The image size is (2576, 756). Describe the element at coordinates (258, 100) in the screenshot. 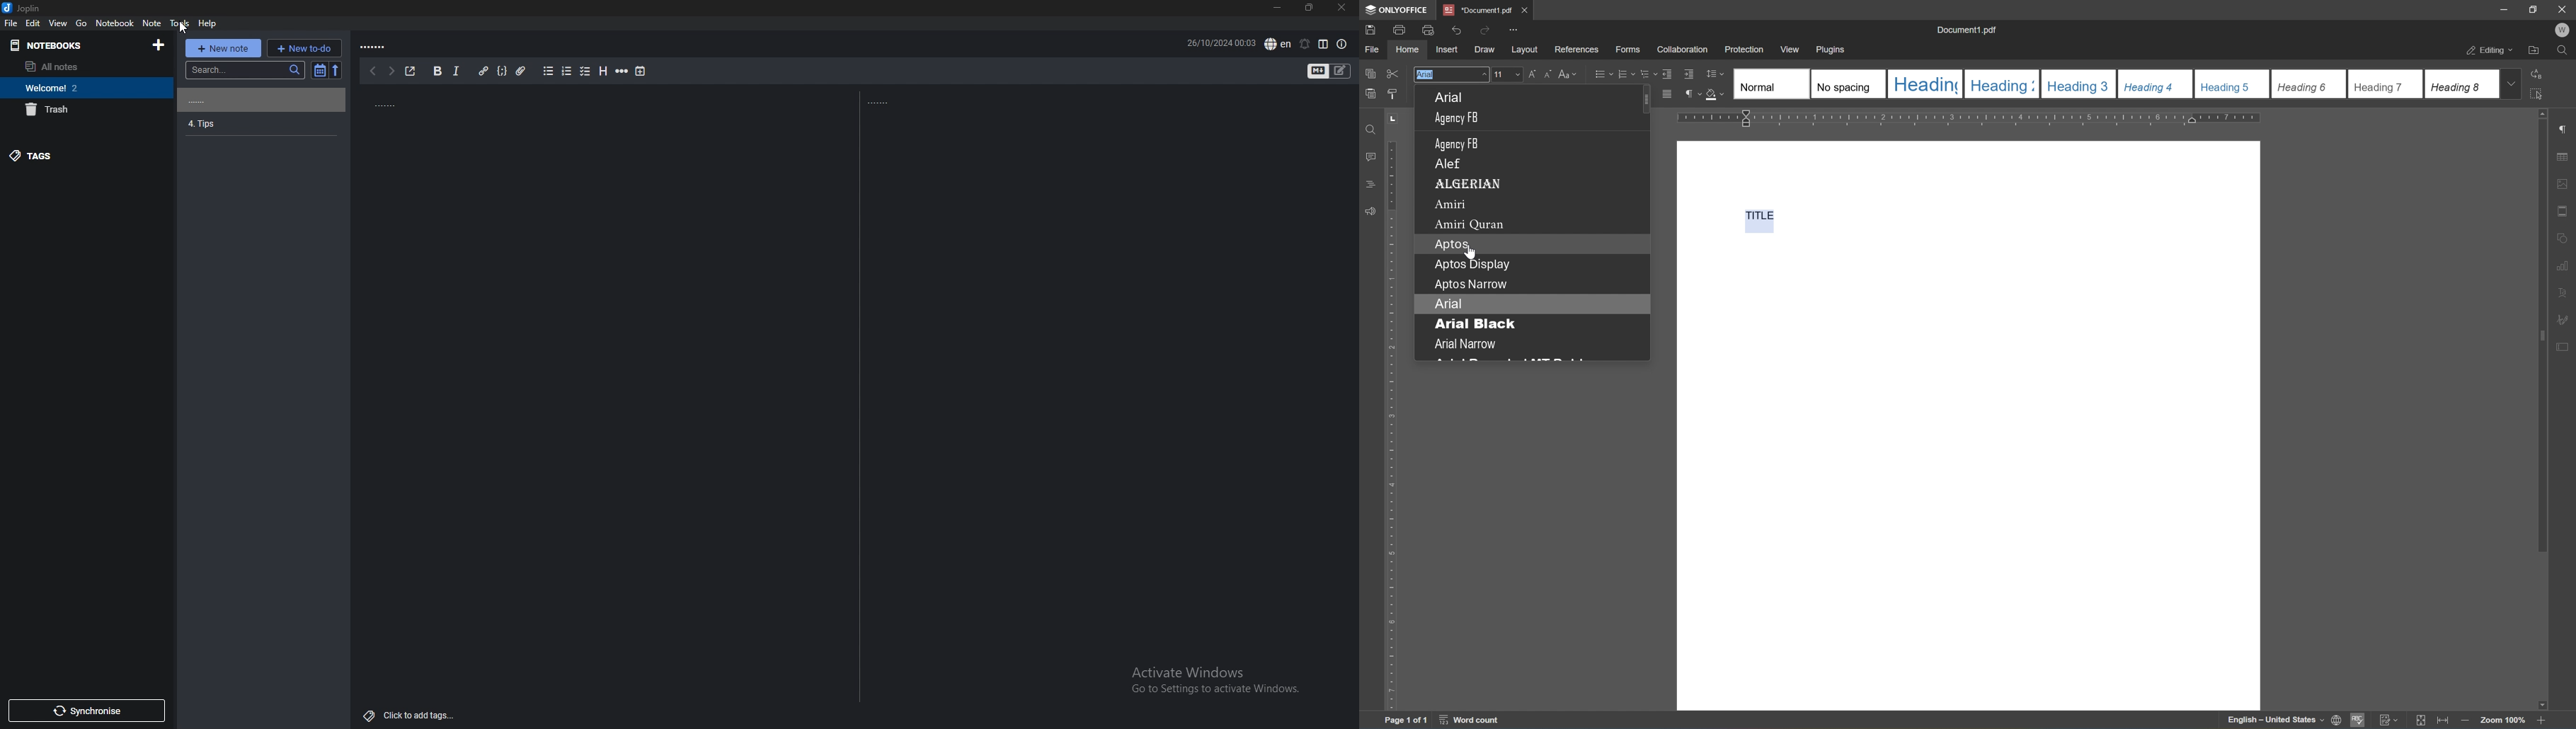

I see `notes name` at that location.